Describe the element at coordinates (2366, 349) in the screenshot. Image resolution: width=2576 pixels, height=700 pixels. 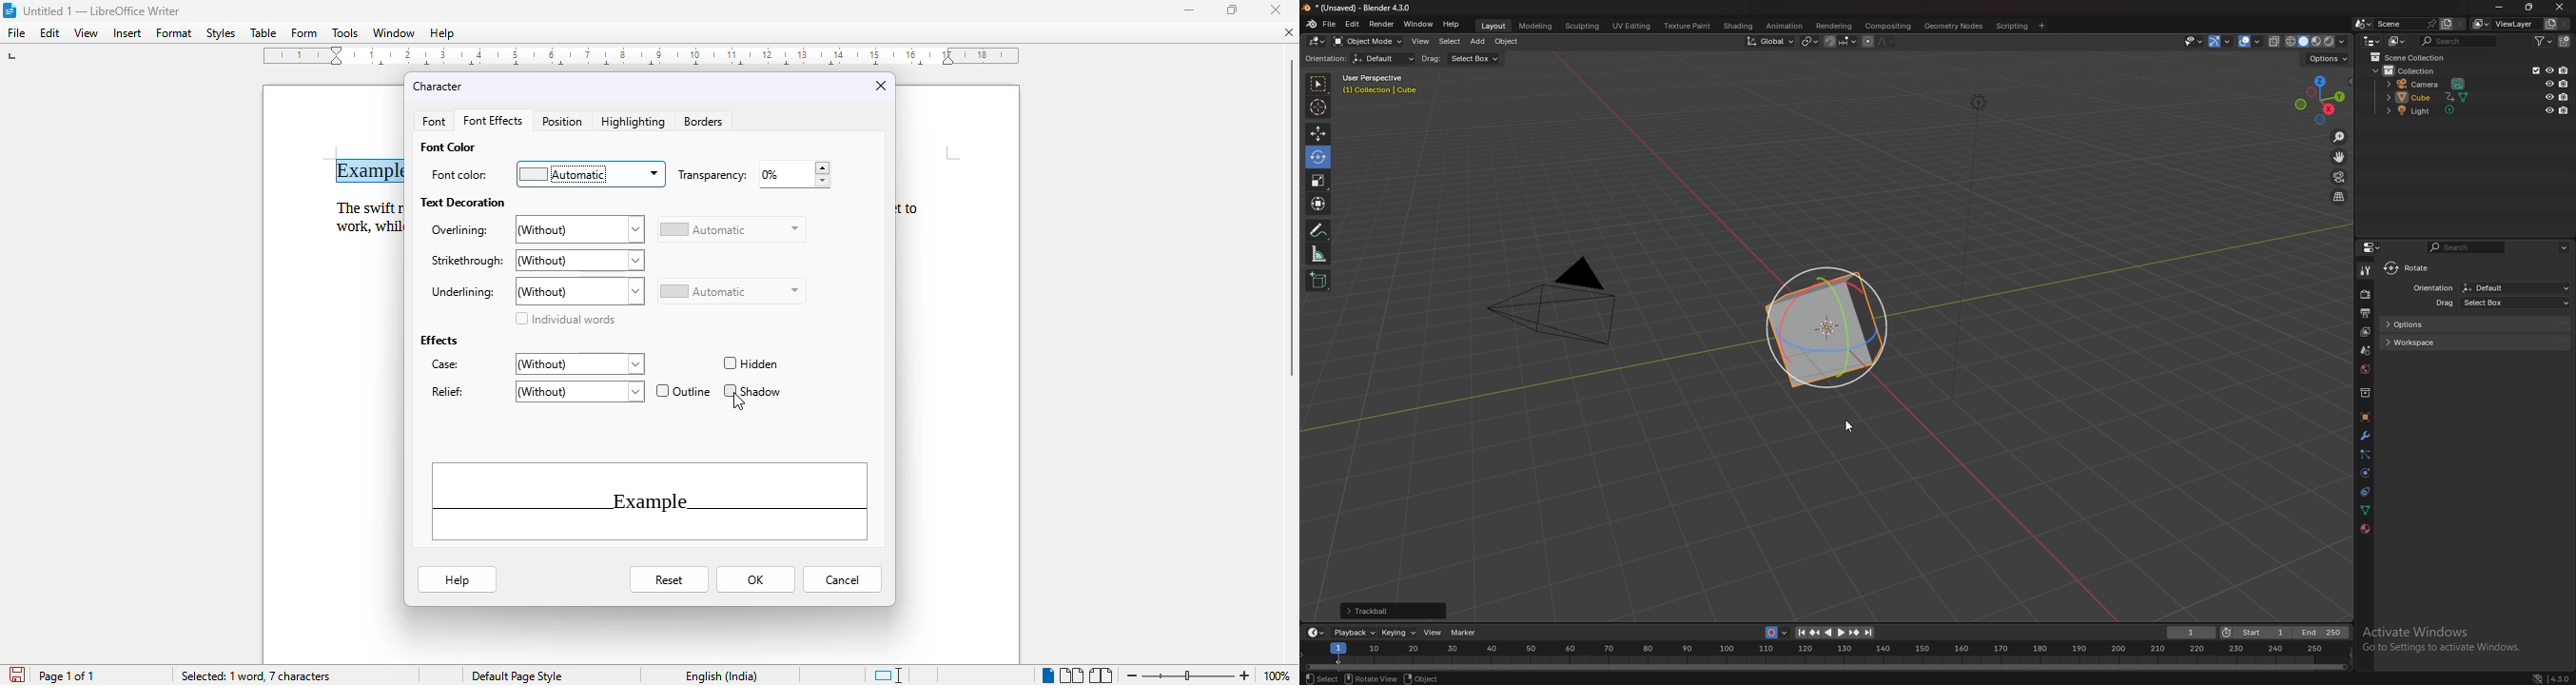
I see `scene` at that location.